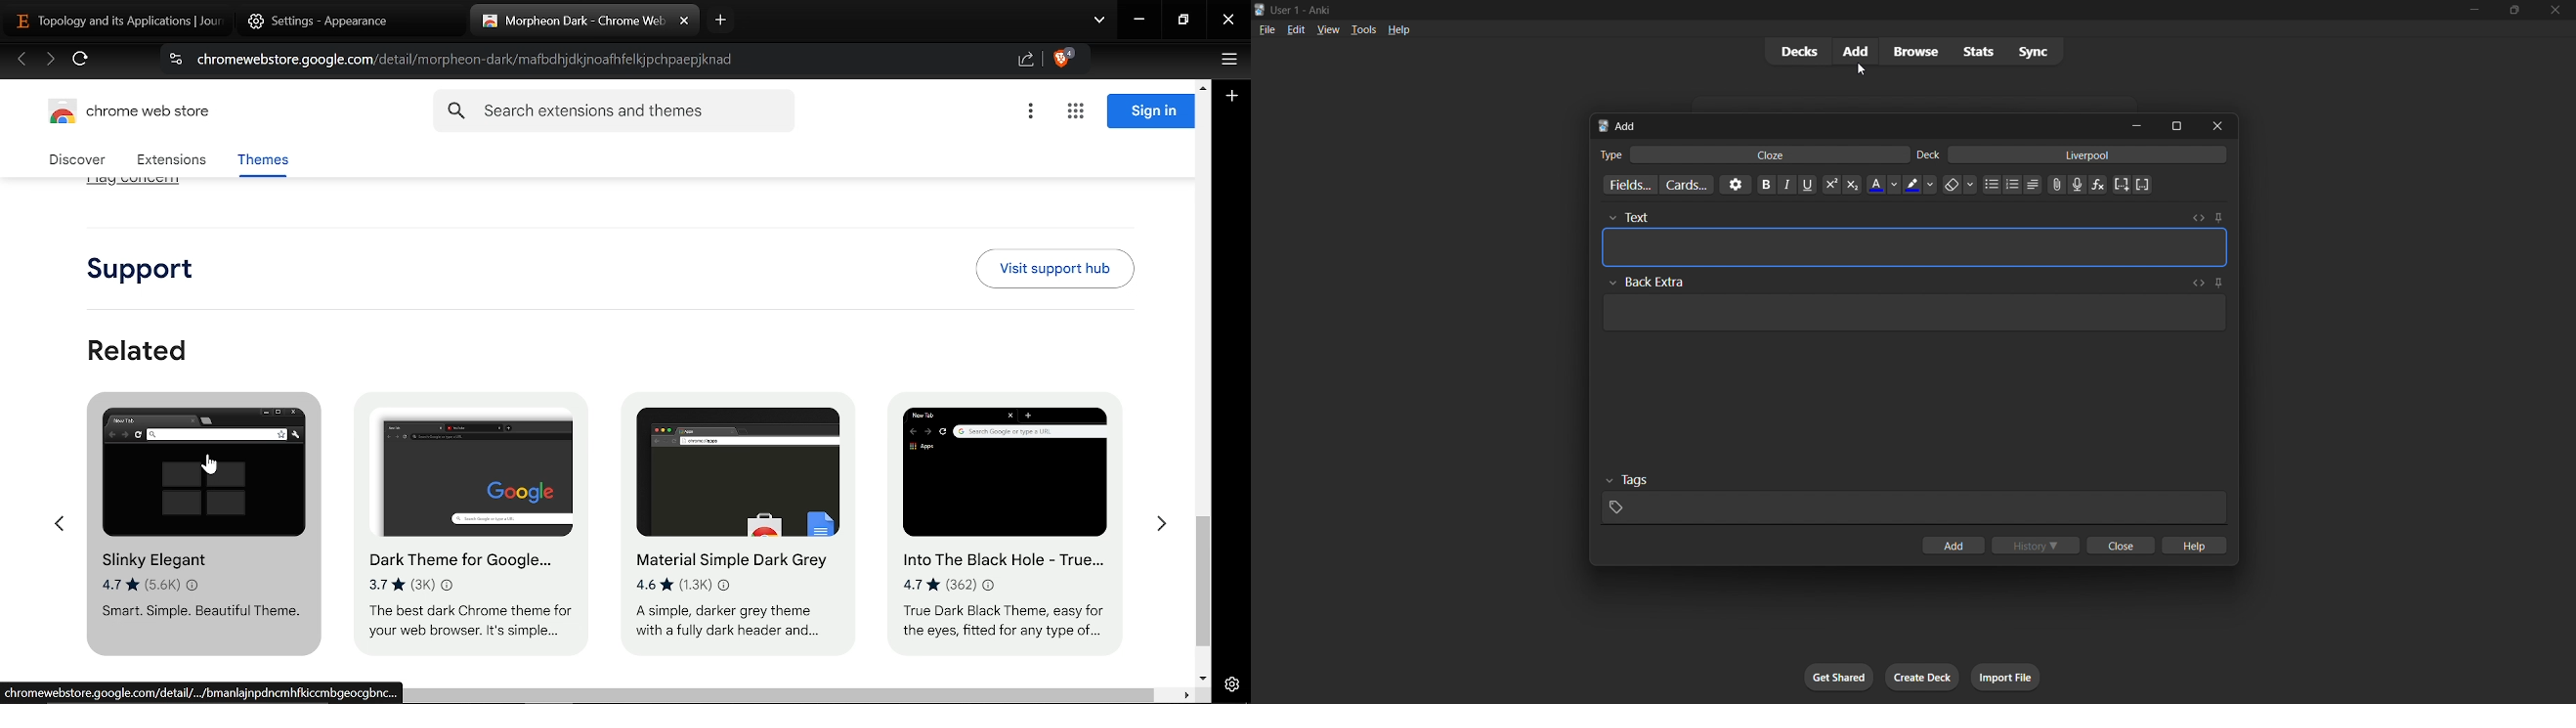 The height and width of the screenshot is (728, 2576). Describe the element at coordinates (1632, 182) in the screenshot. I see `customize card field` at that location.